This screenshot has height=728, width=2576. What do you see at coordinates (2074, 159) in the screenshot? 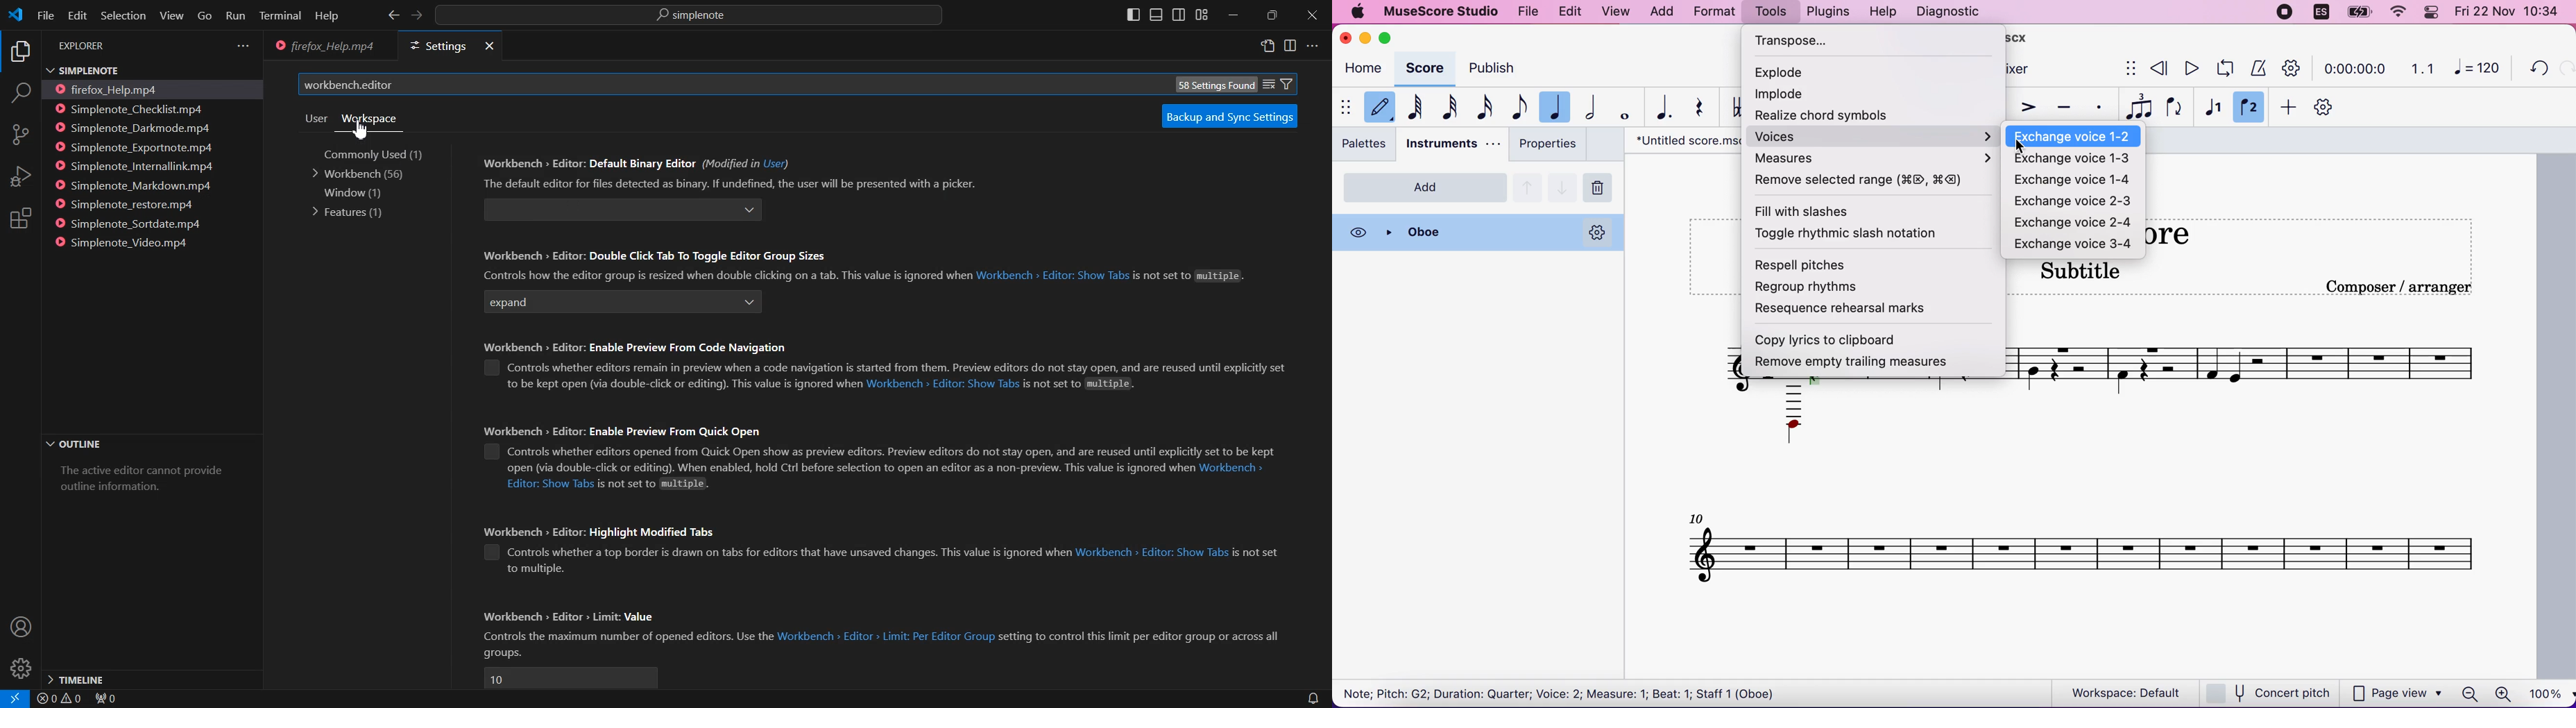
I see `exchange voice 1-3` at bounding box center [2074, 159].